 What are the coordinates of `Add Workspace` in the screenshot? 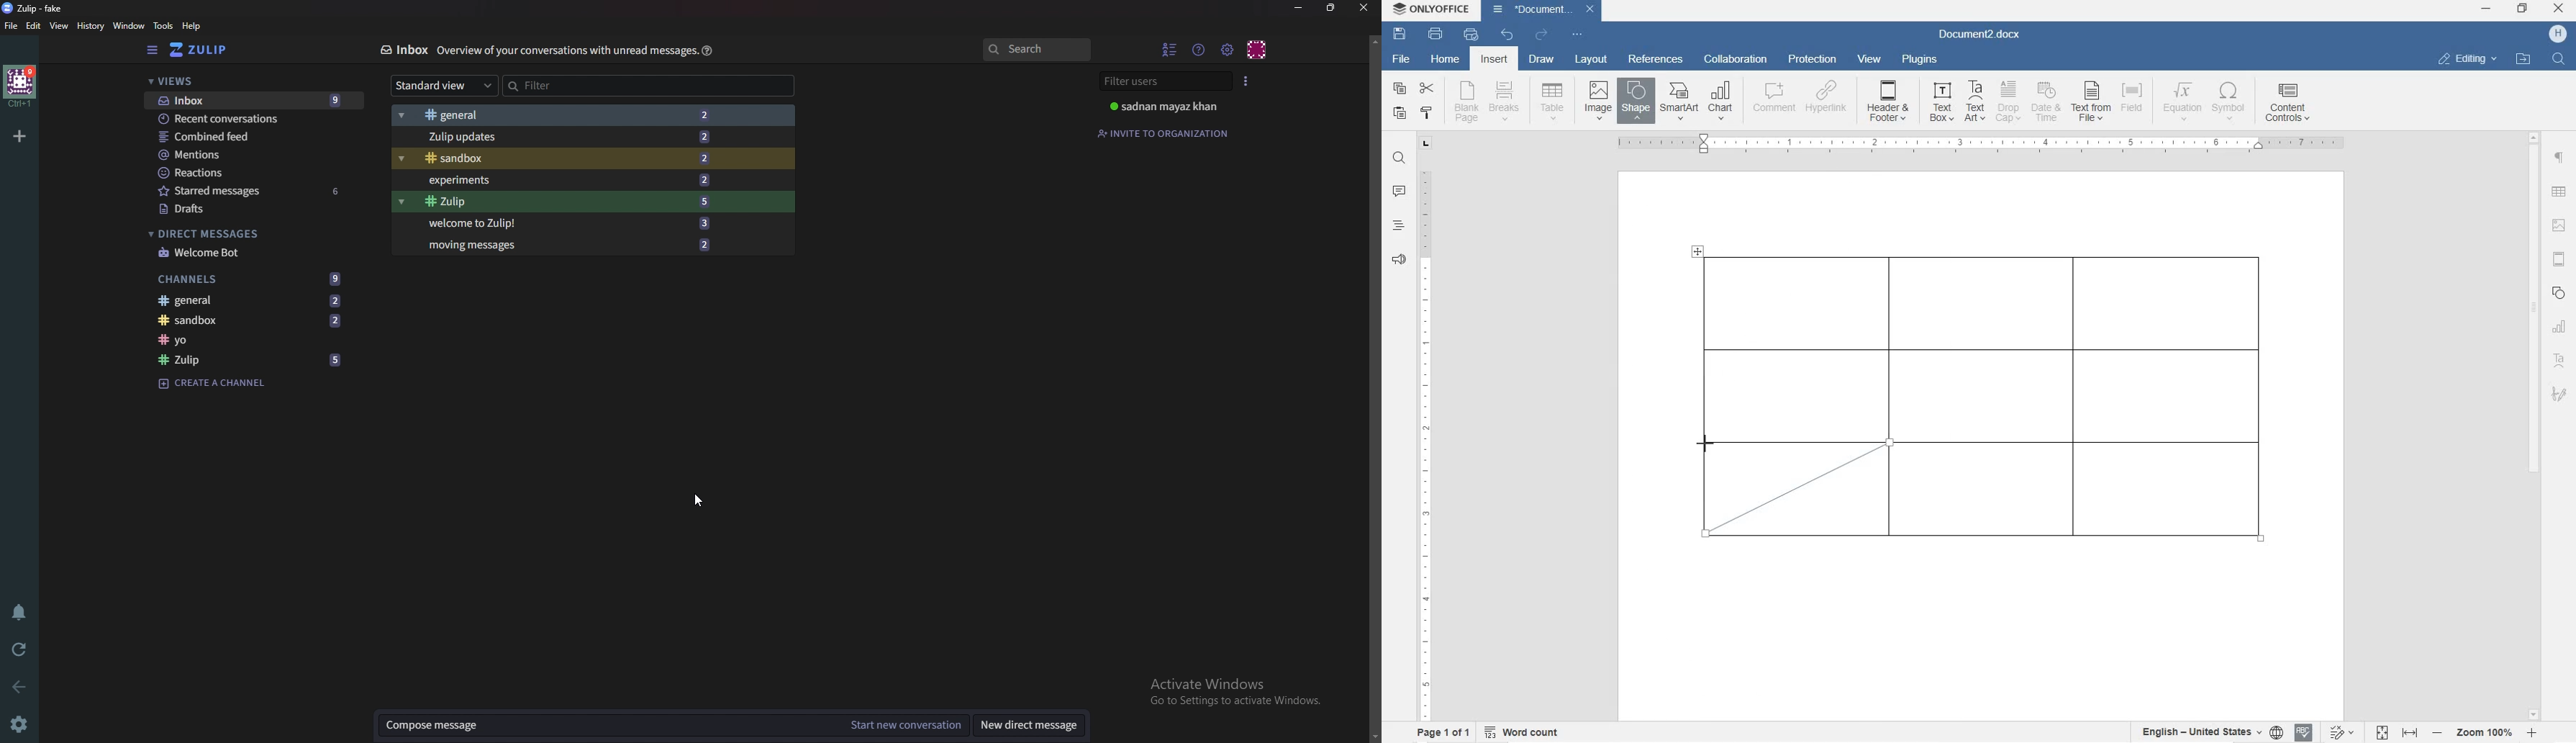 It's located at (19, 138).